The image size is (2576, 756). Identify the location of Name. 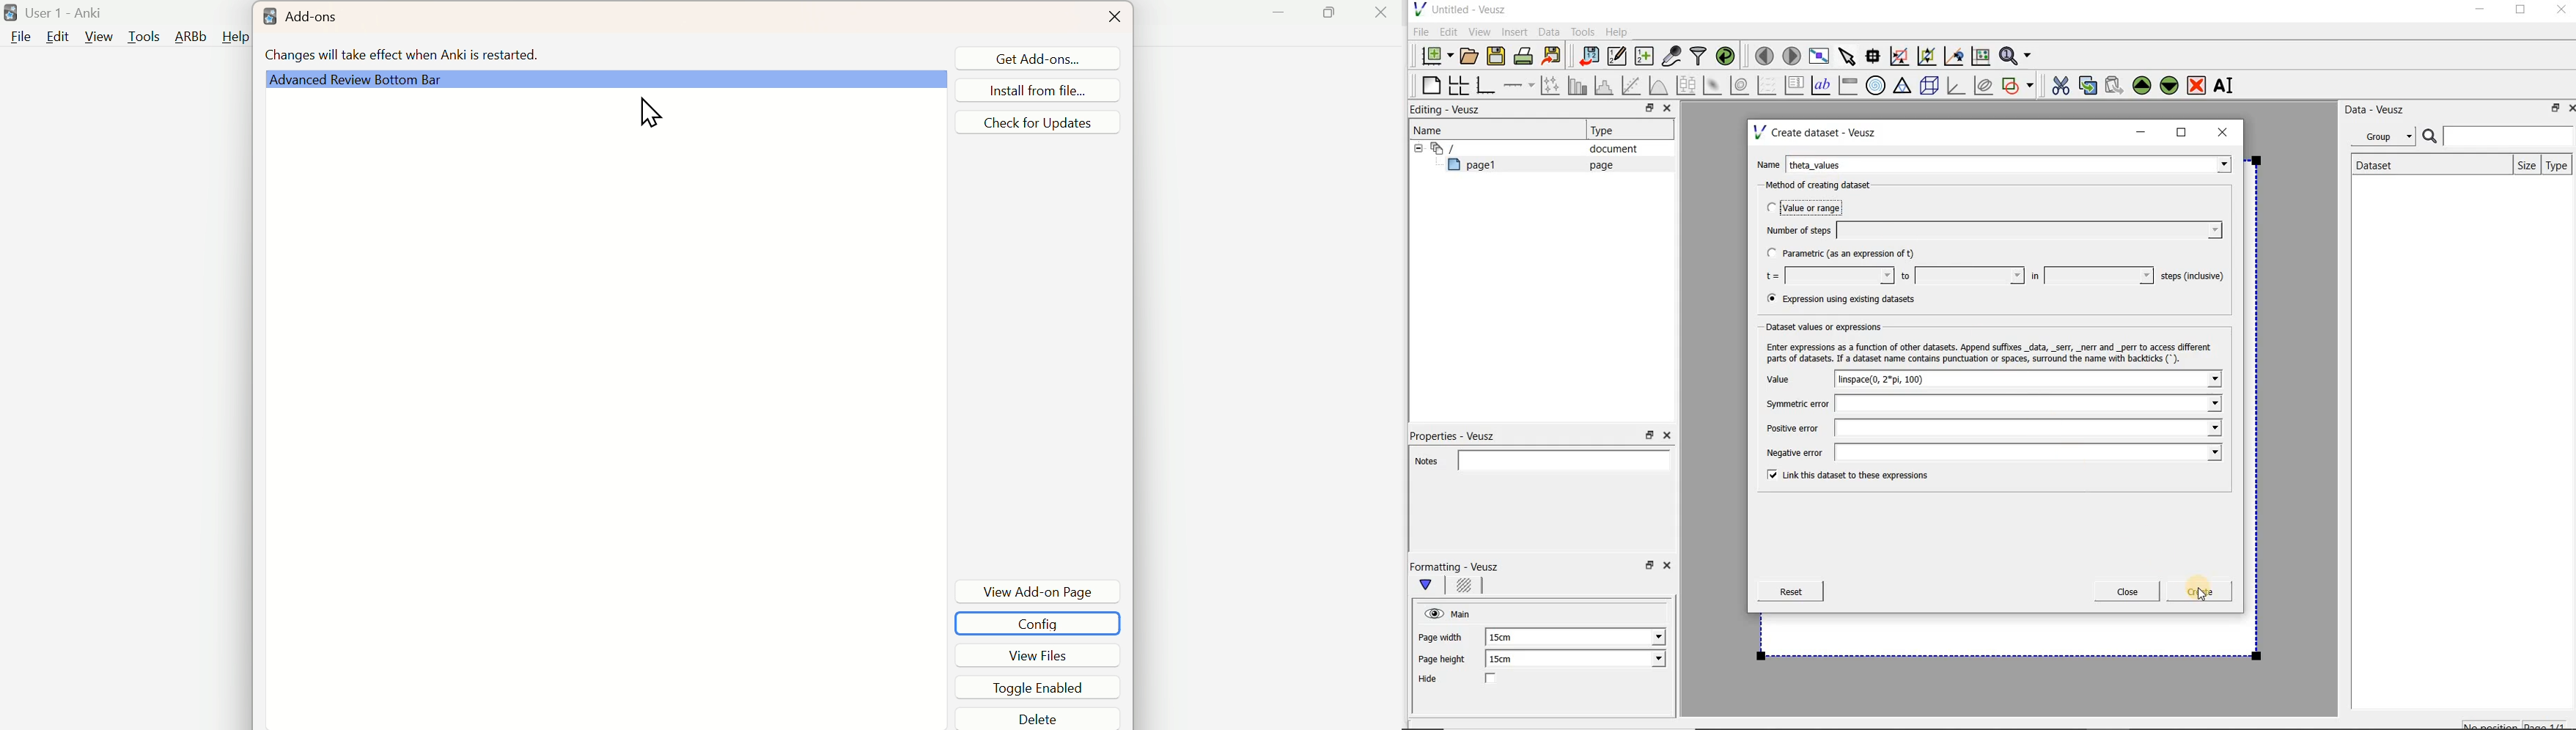
(1769, 163).